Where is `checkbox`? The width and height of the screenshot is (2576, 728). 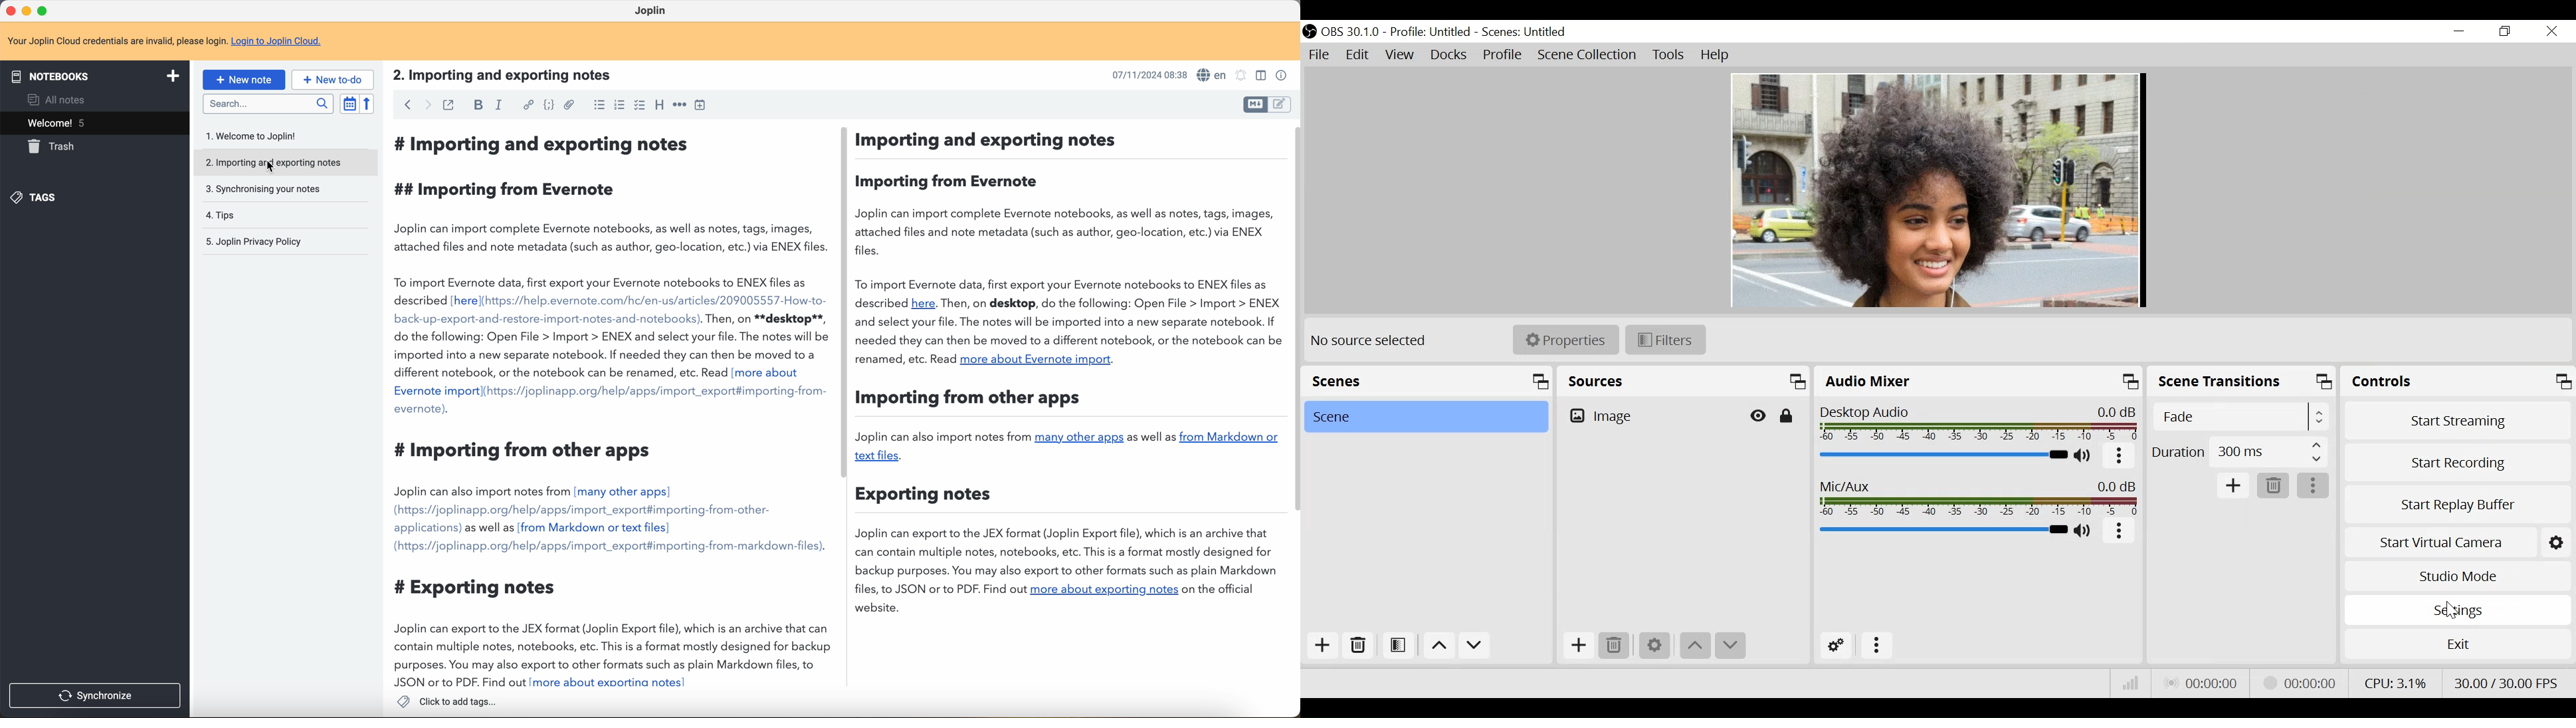
checkbox is located at coordinates (639, 105).